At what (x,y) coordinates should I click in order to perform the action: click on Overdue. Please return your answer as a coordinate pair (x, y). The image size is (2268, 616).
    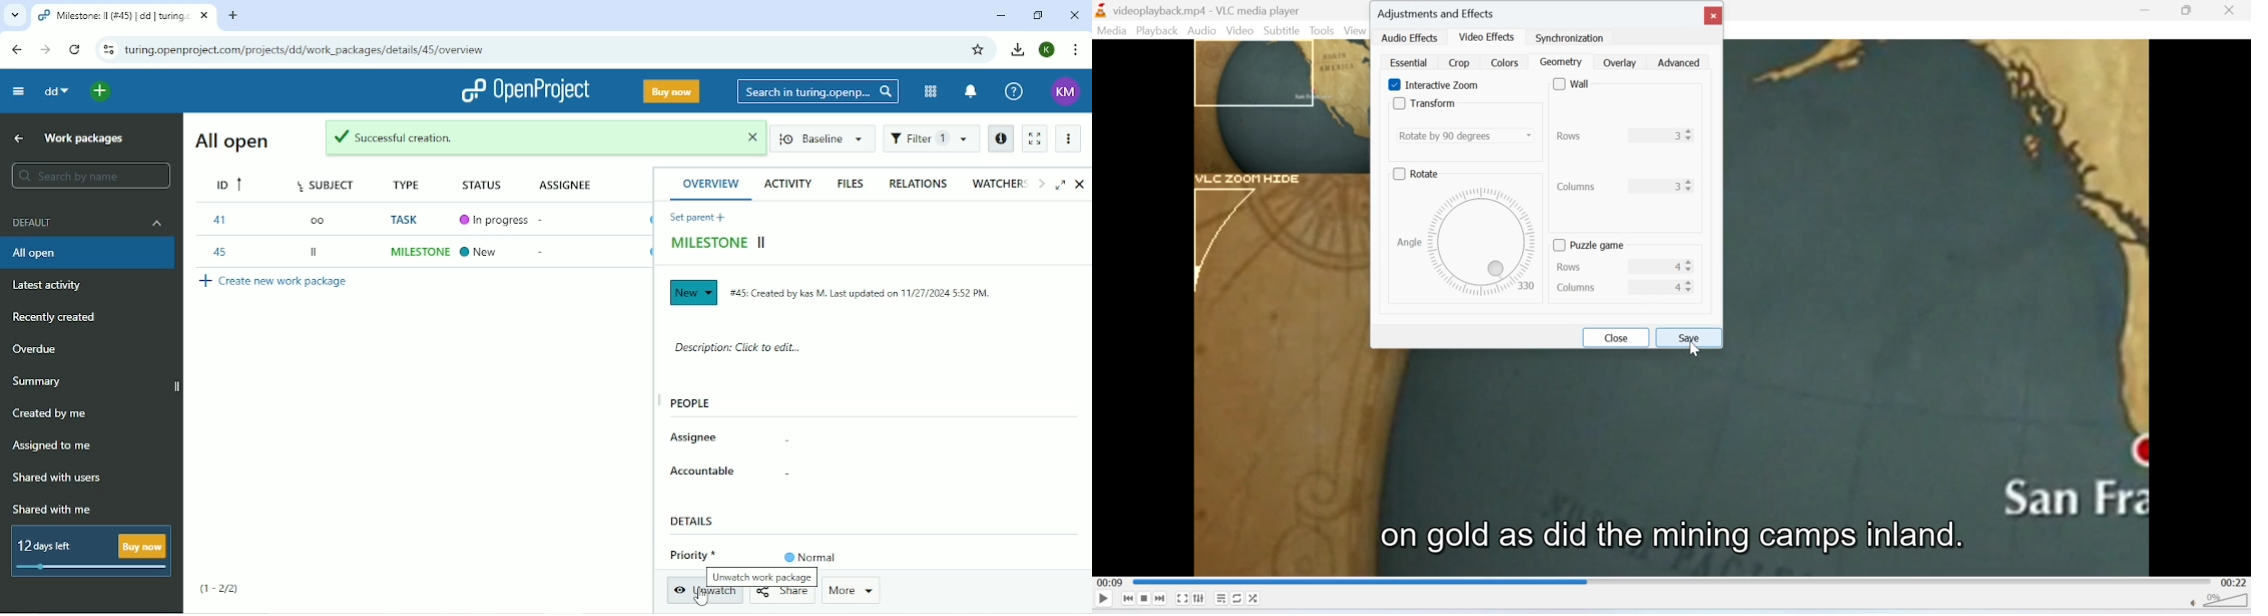
    Looking at the image, I should click on (37, 350).